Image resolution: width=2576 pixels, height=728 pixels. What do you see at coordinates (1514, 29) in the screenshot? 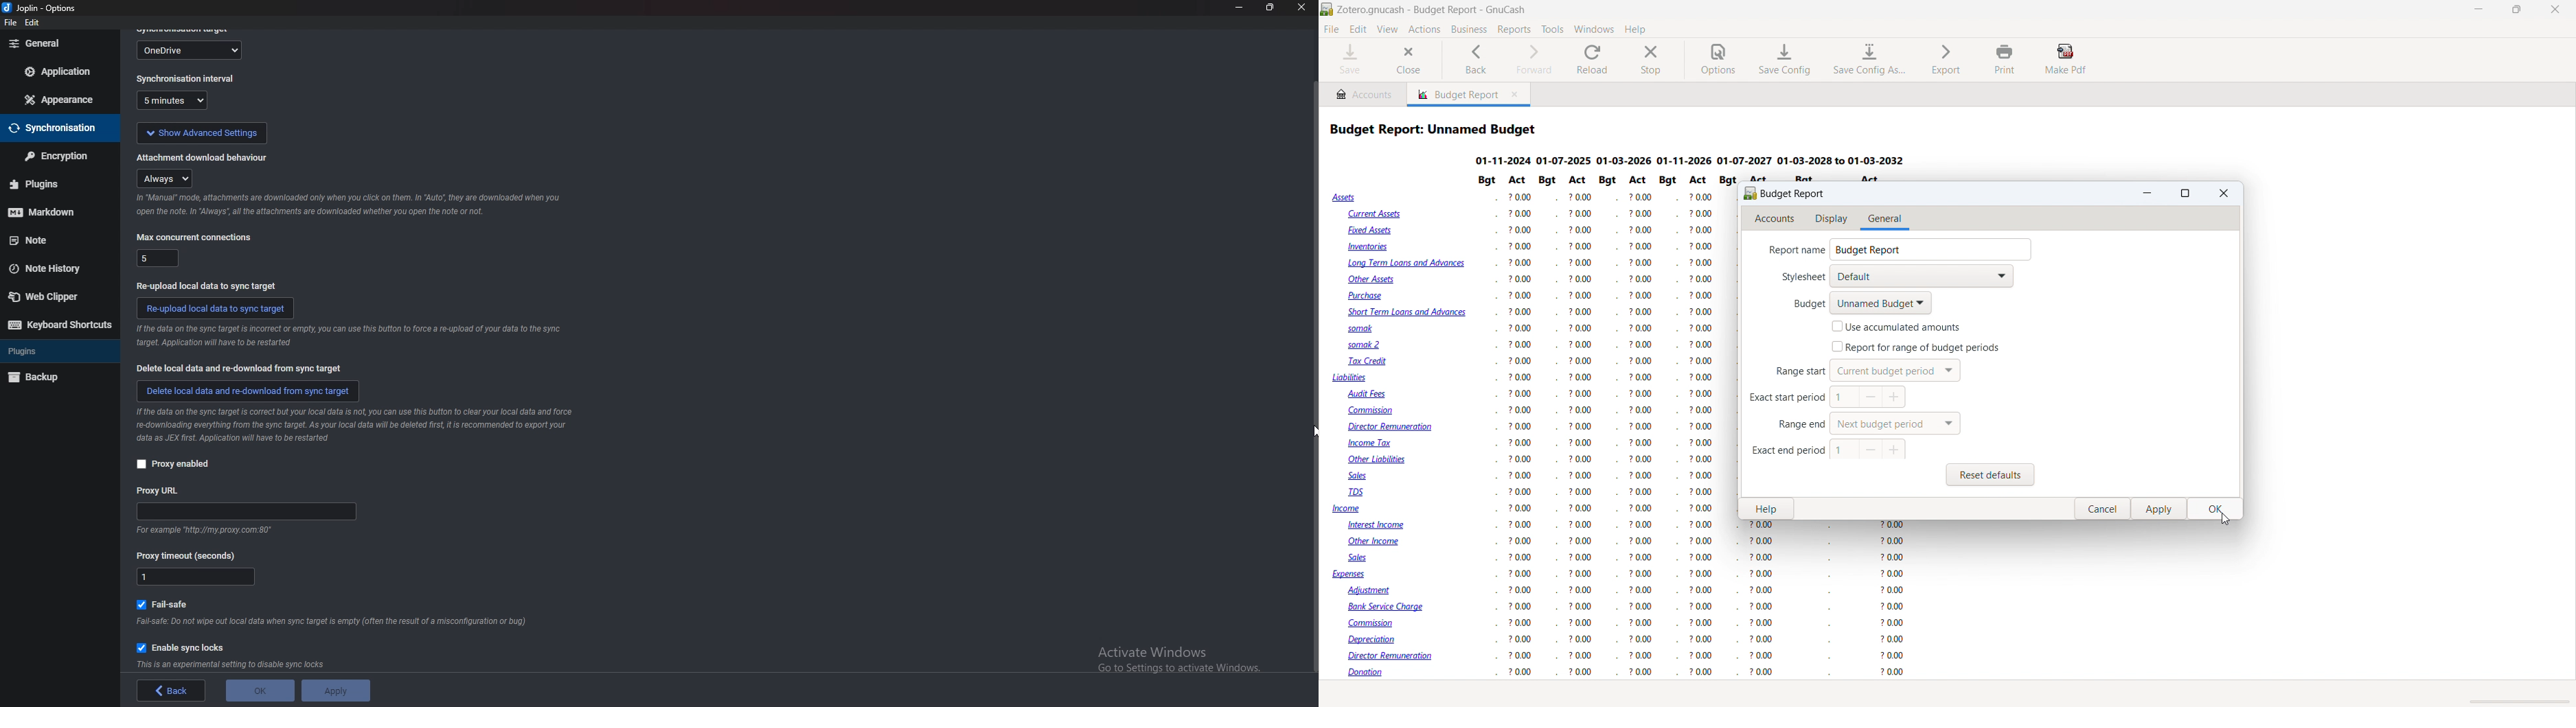
I see `reports` at bounding box center [1514, 29].